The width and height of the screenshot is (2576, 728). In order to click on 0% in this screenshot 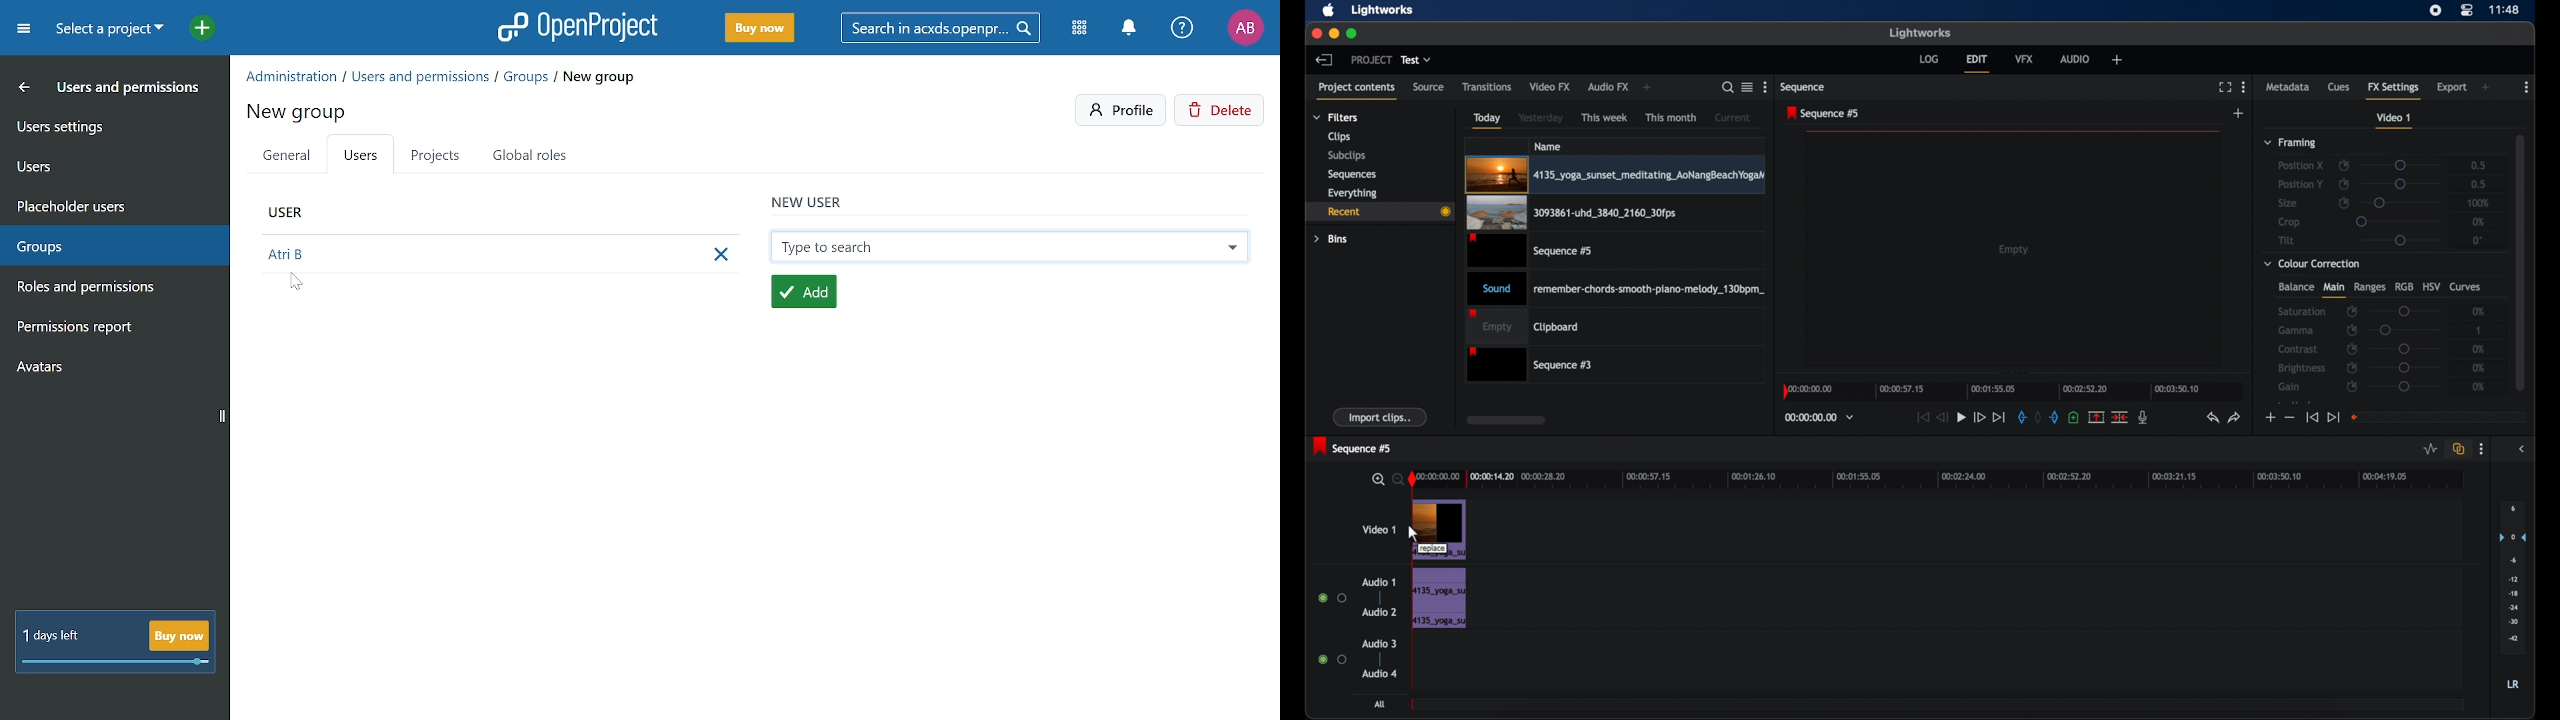, I will do `click(2477, 312)`.